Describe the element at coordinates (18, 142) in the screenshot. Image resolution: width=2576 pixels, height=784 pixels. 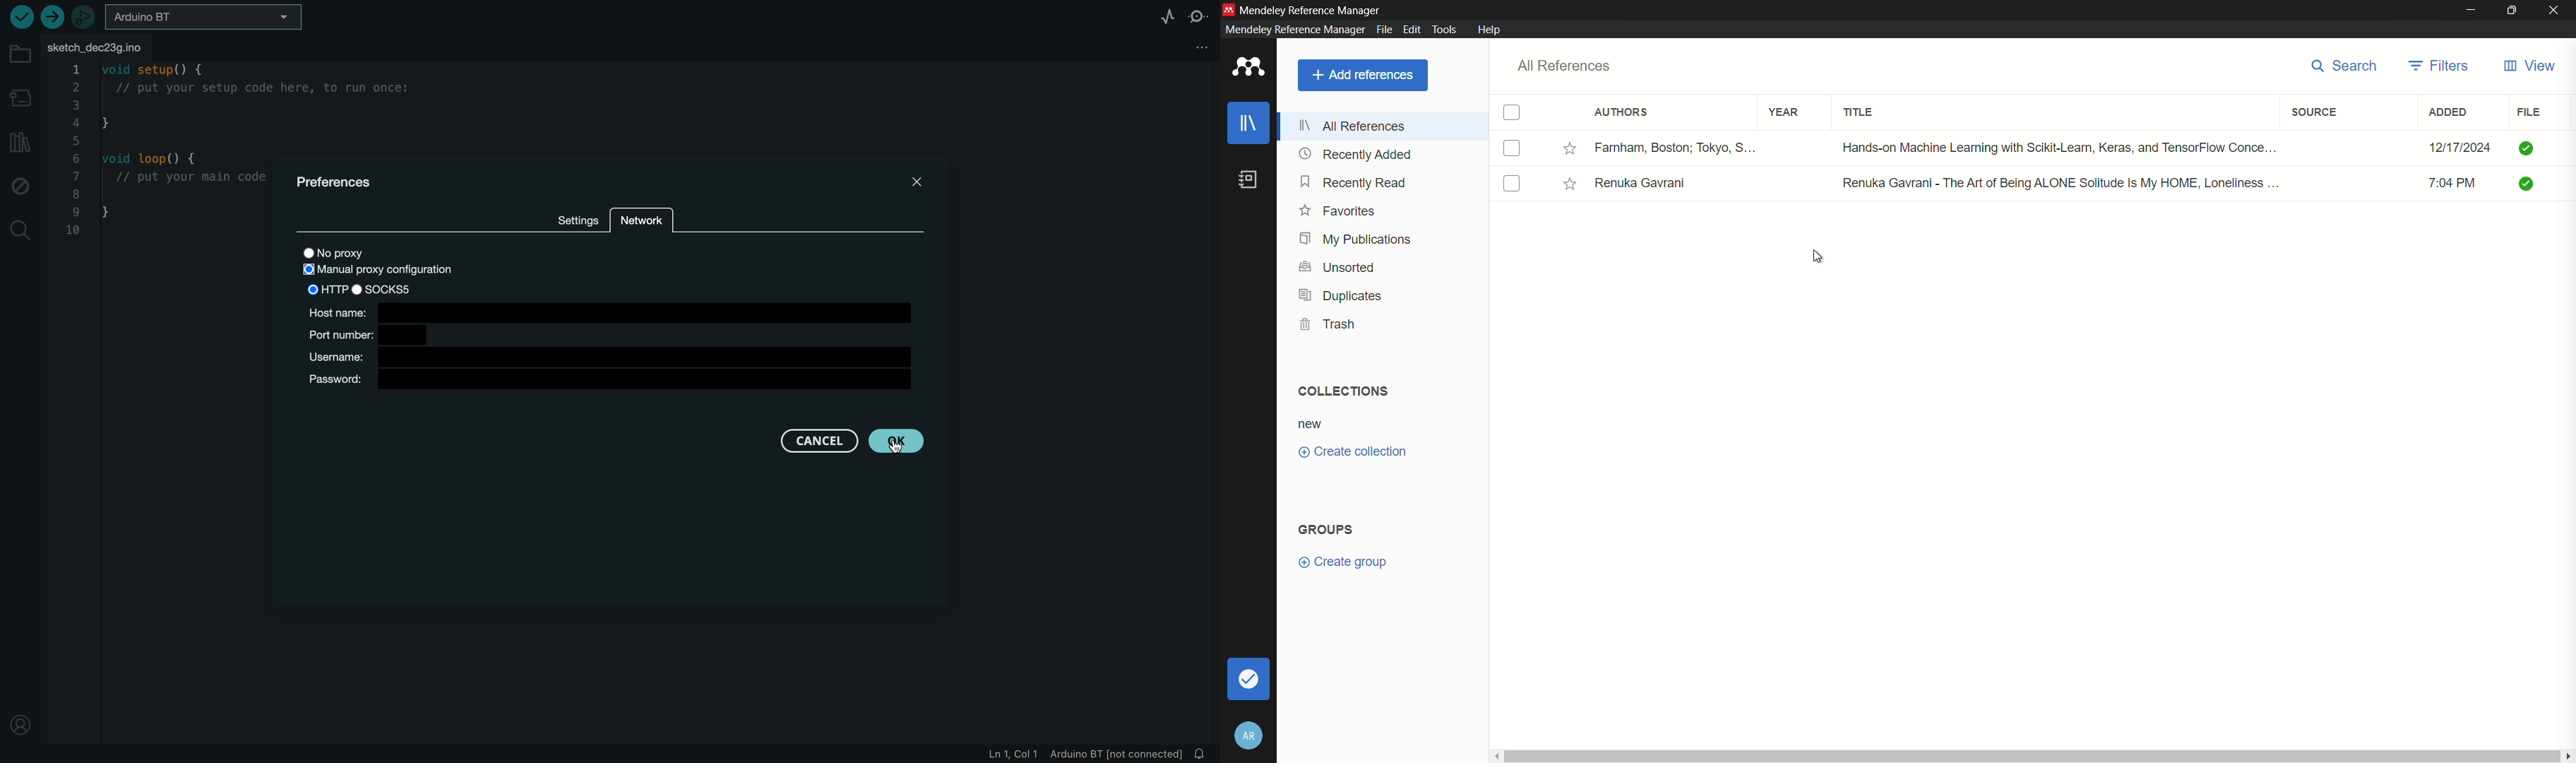
I see `library manager` at that location.